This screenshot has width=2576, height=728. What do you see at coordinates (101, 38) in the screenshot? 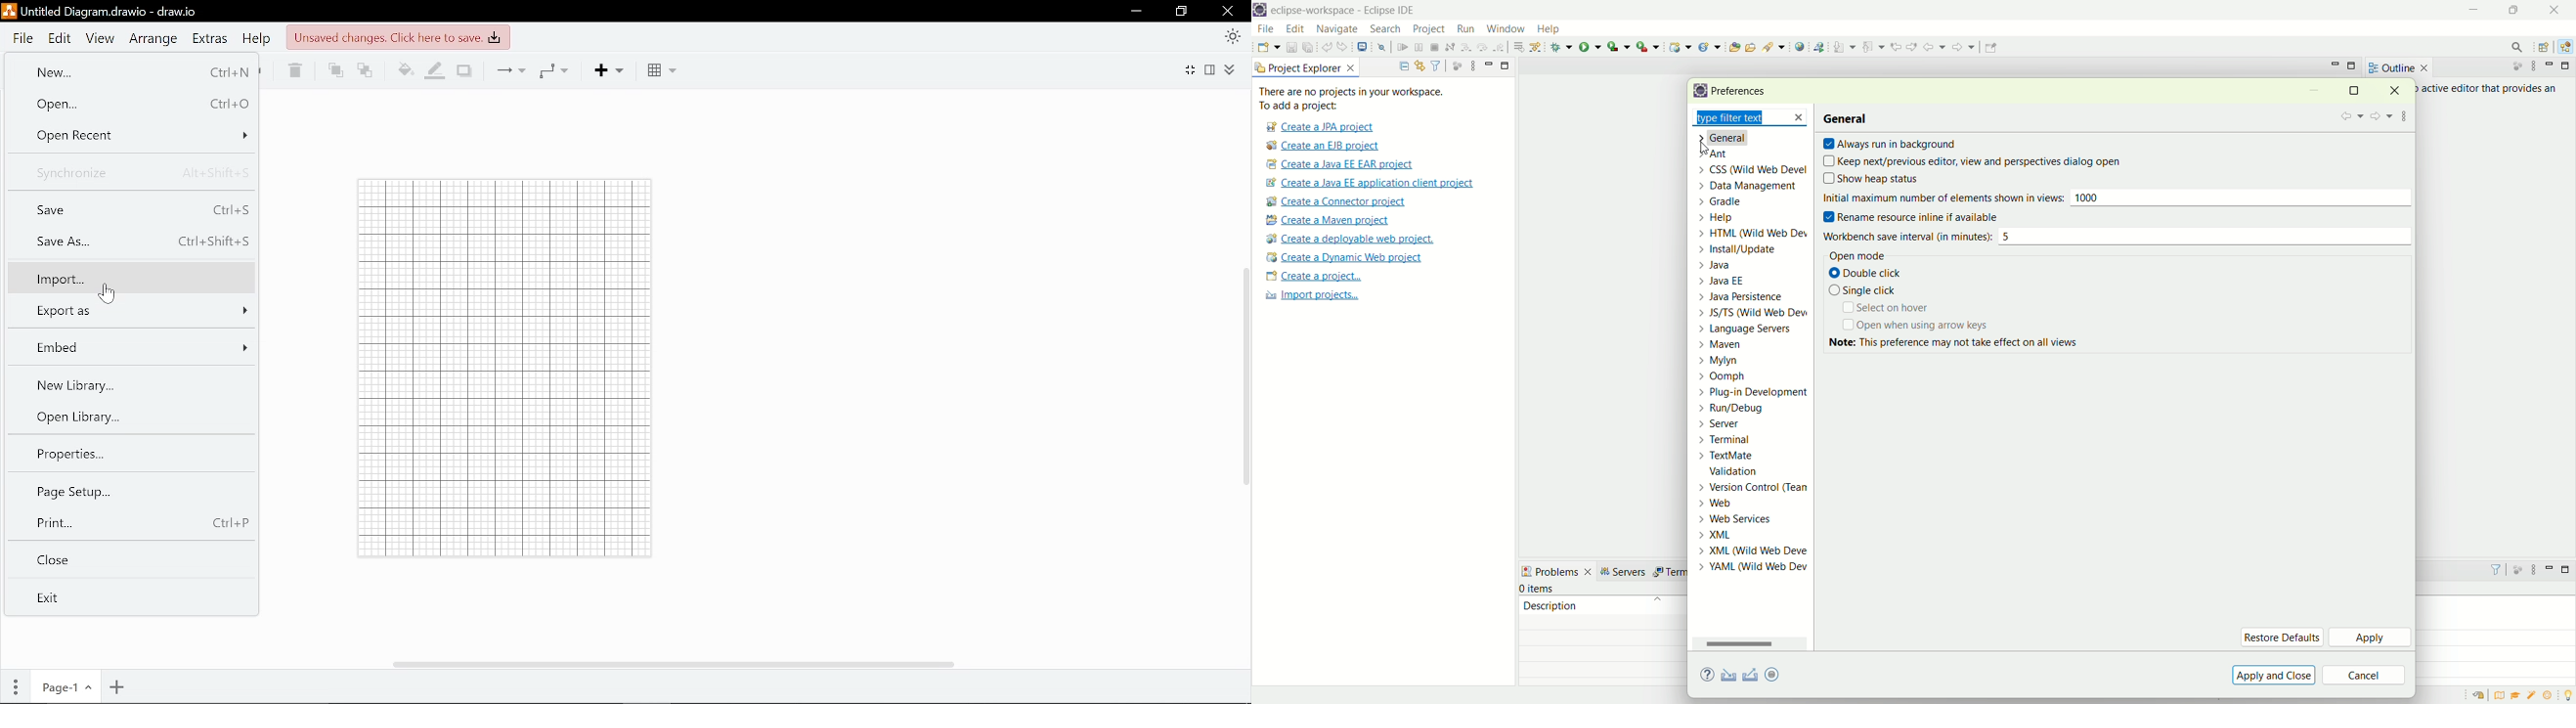
I see `View` at bounding box center [101, 38].